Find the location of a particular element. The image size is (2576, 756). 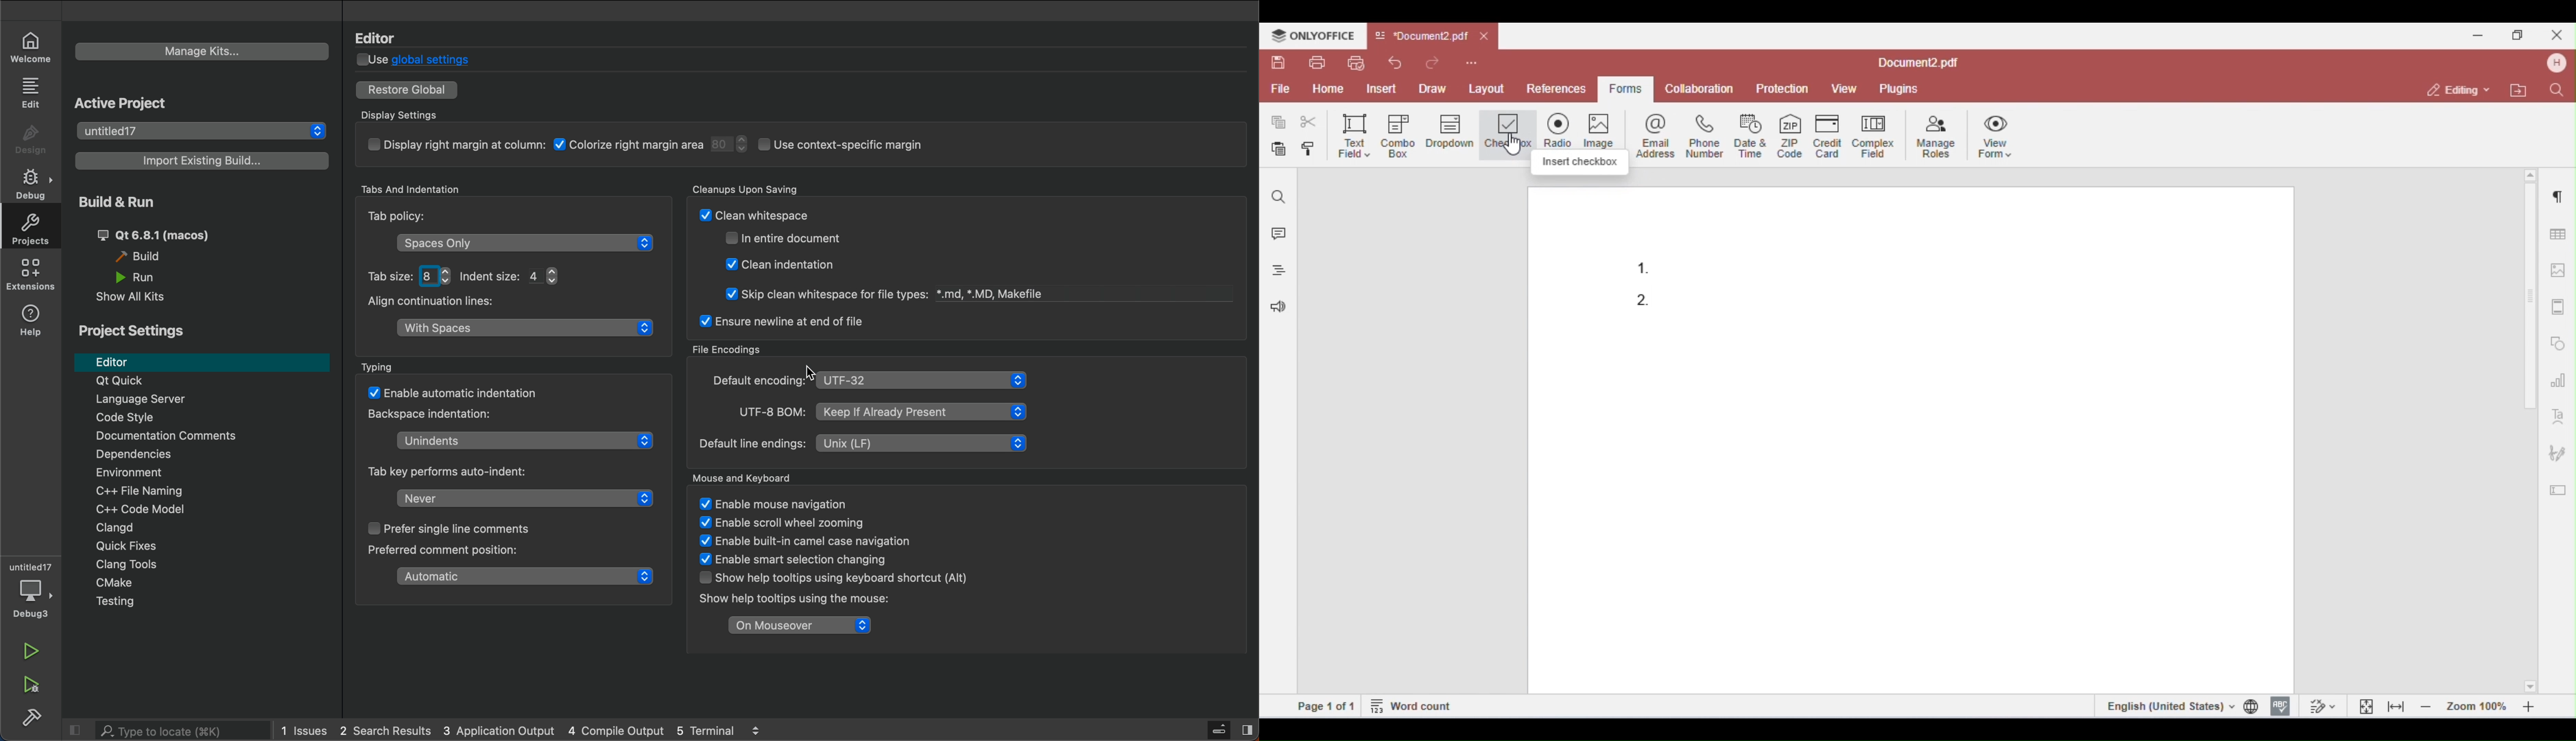

build is located at coordinates (169, 258).